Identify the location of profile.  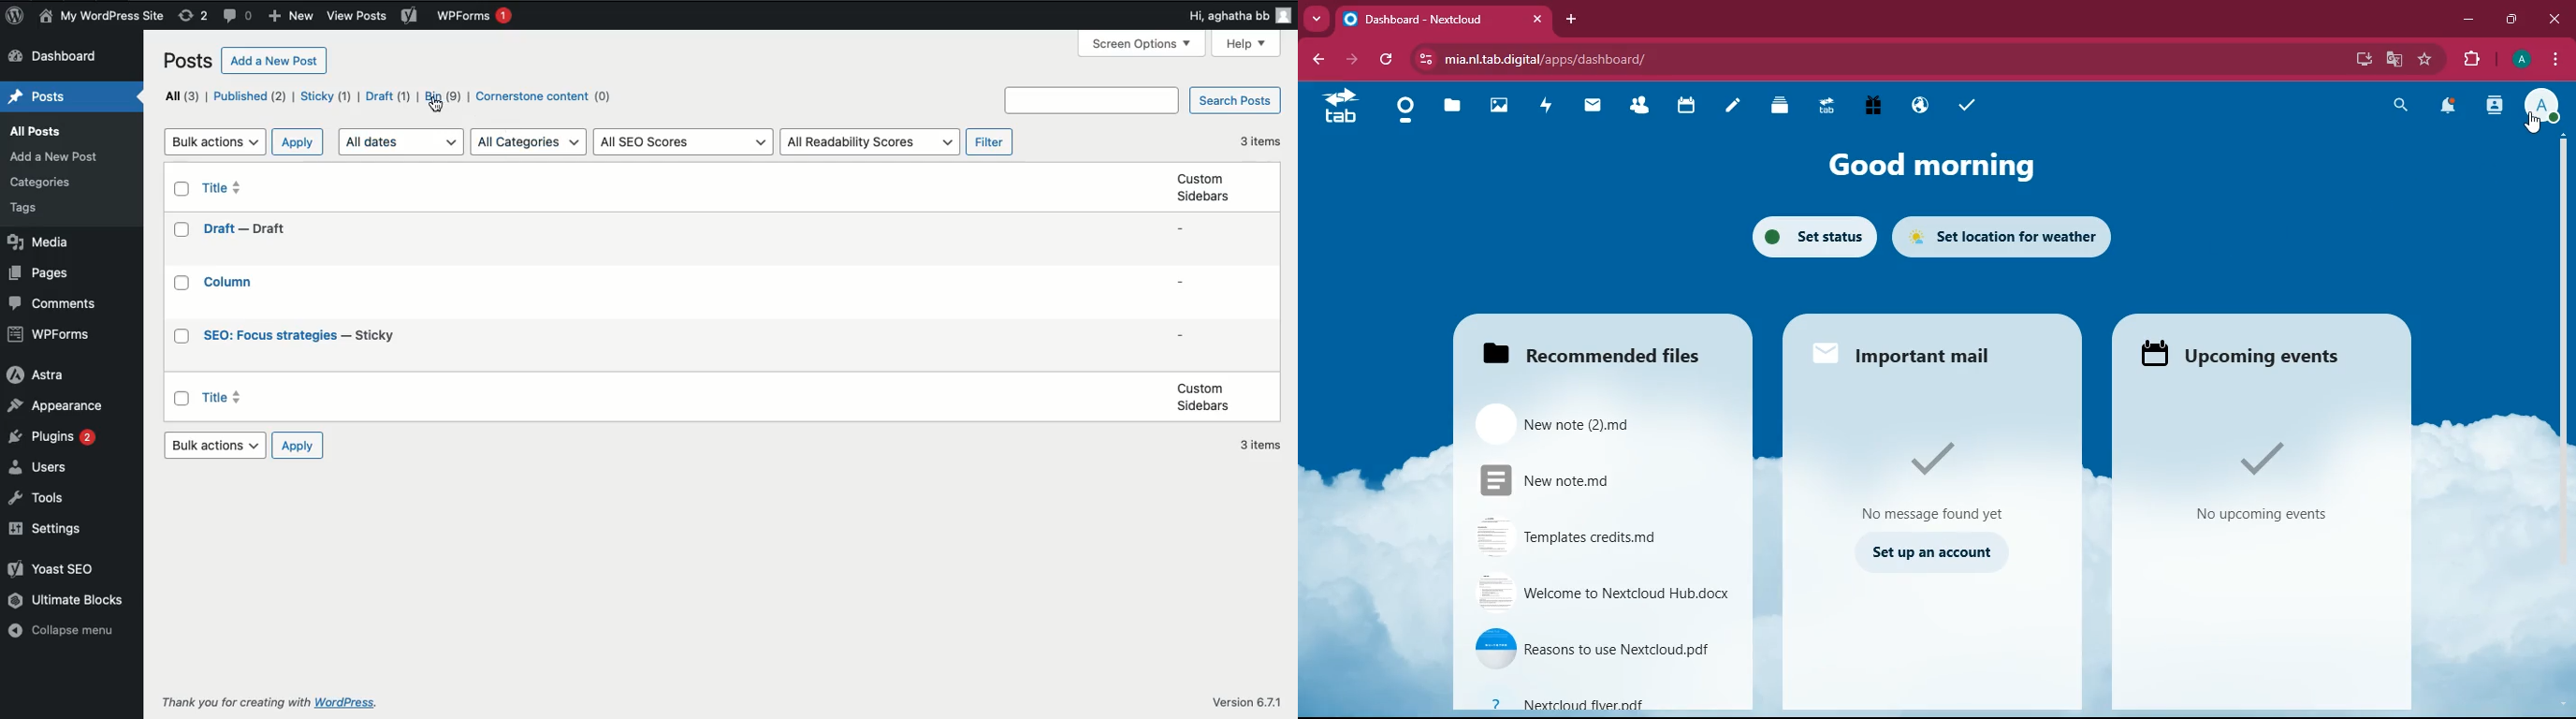
(2521, 59).